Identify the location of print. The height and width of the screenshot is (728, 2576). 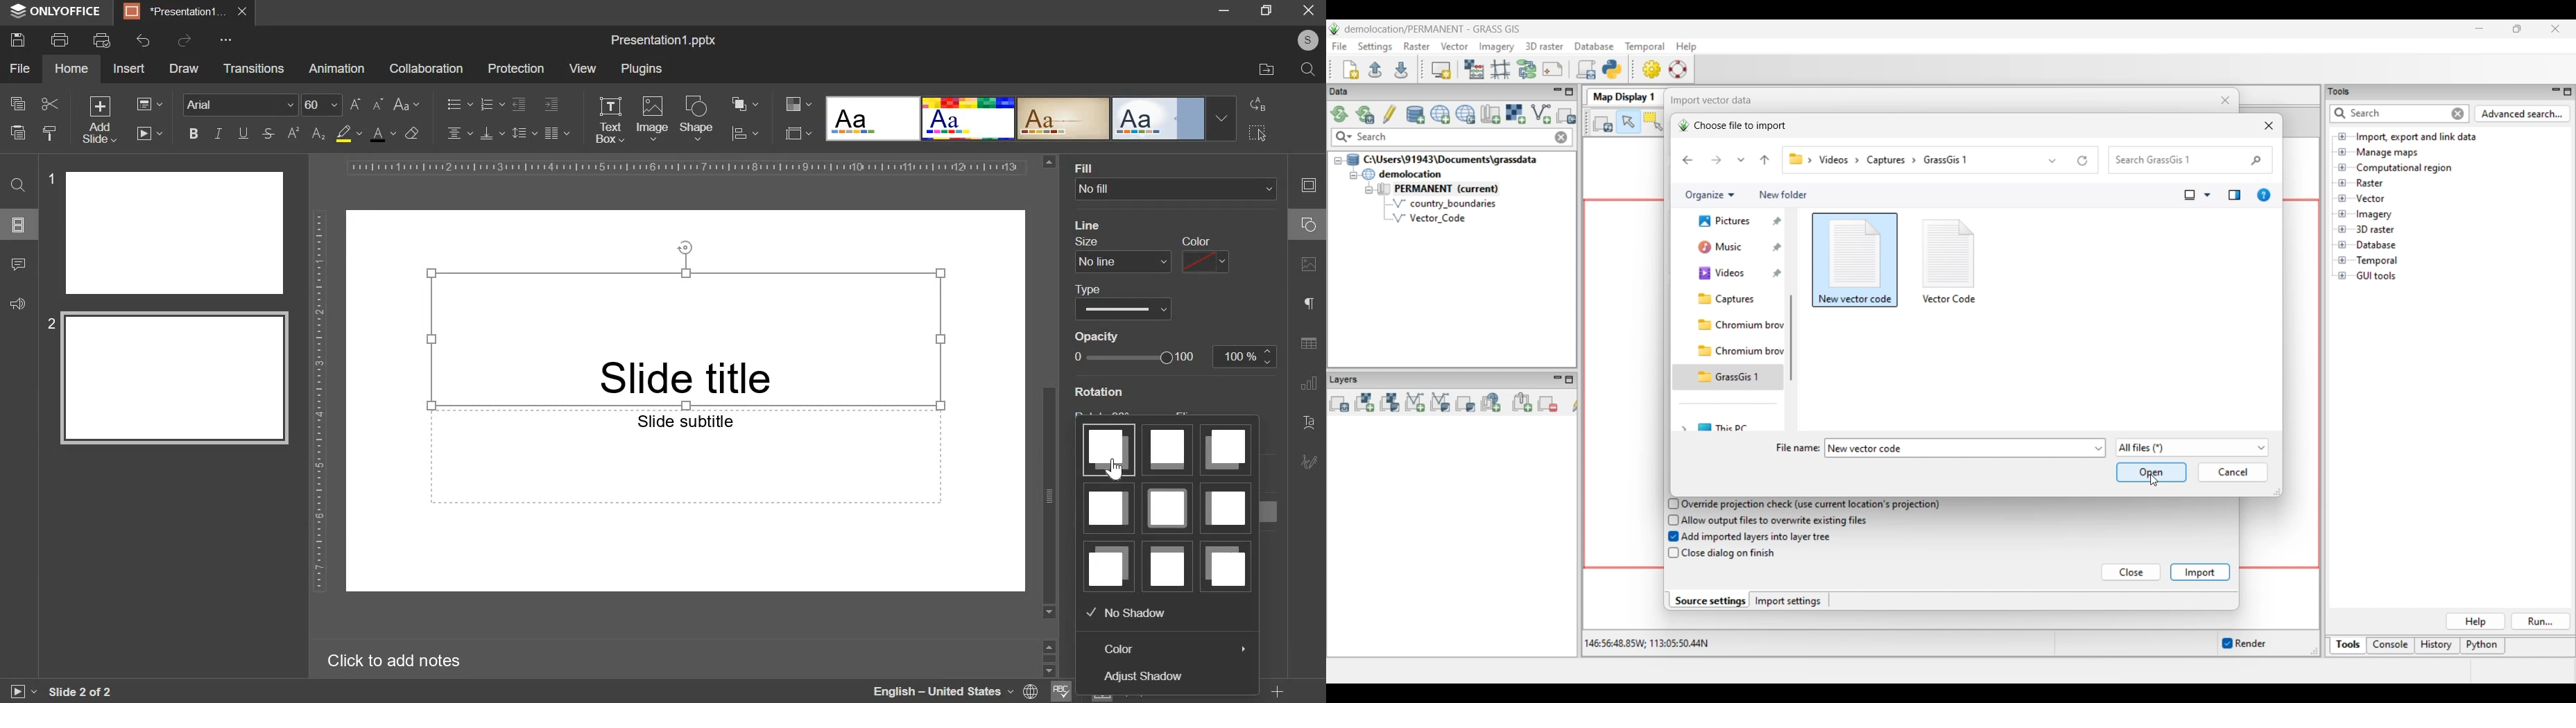
(59, 38).